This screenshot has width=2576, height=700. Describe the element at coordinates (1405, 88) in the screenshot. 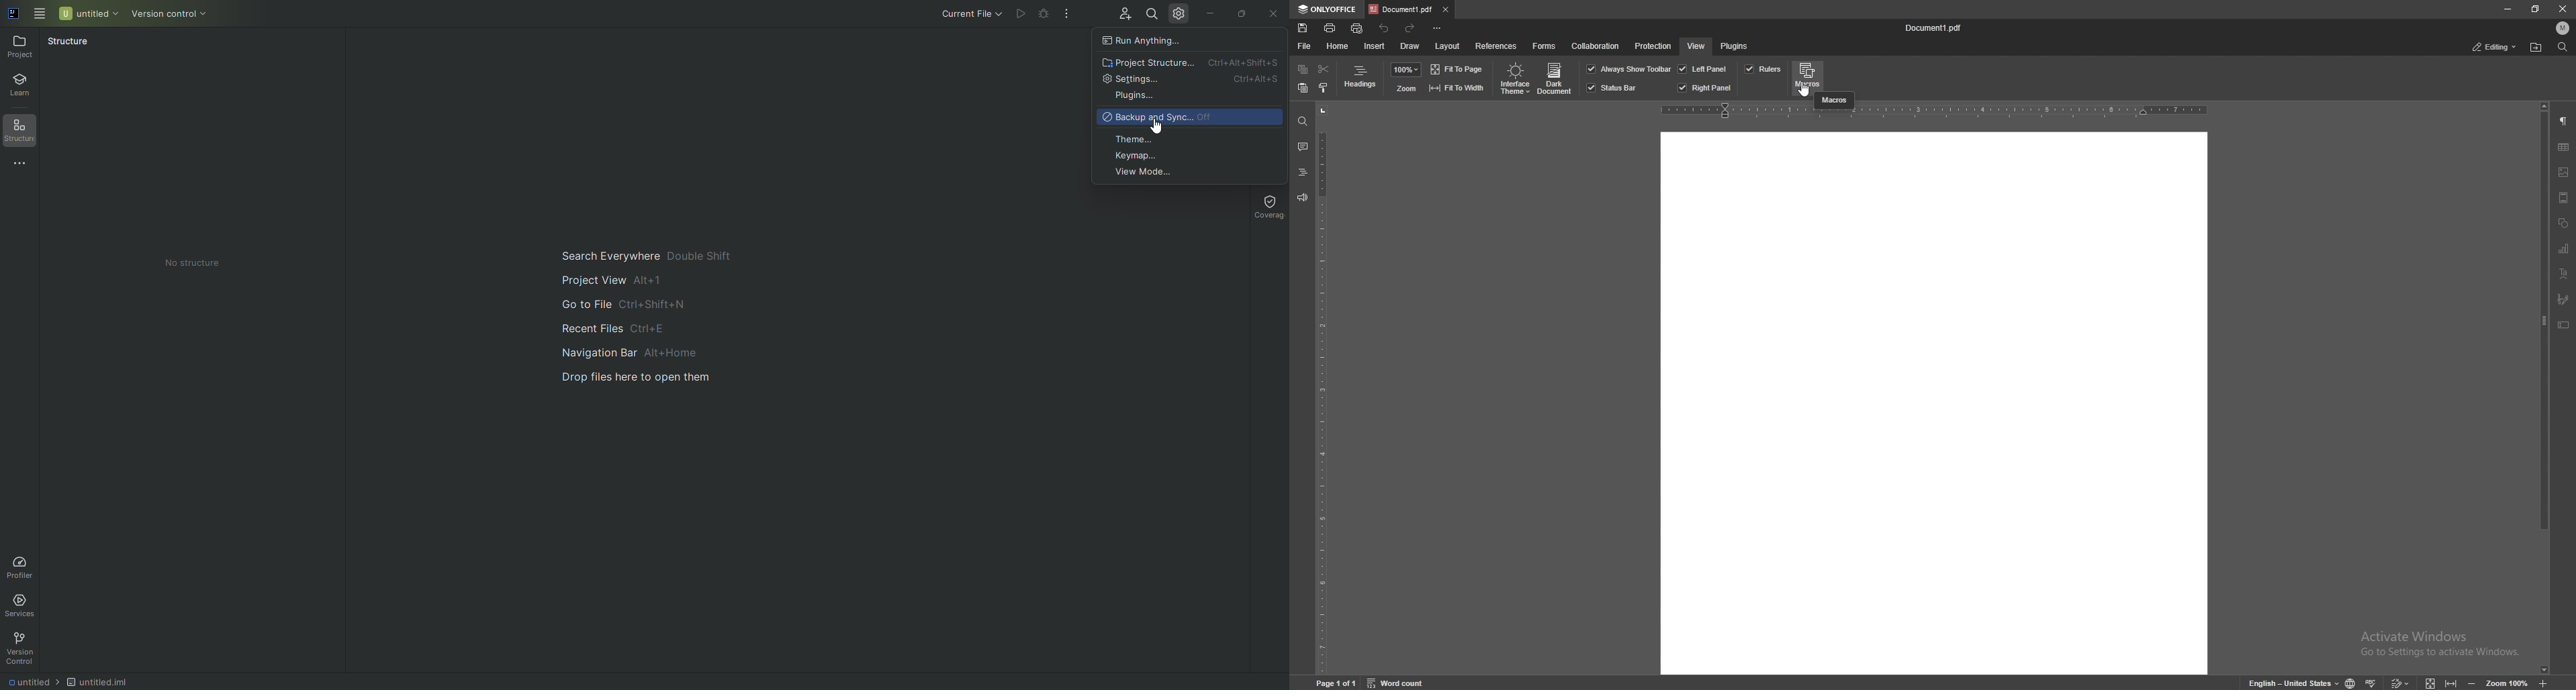

I see `zoom` at that location.